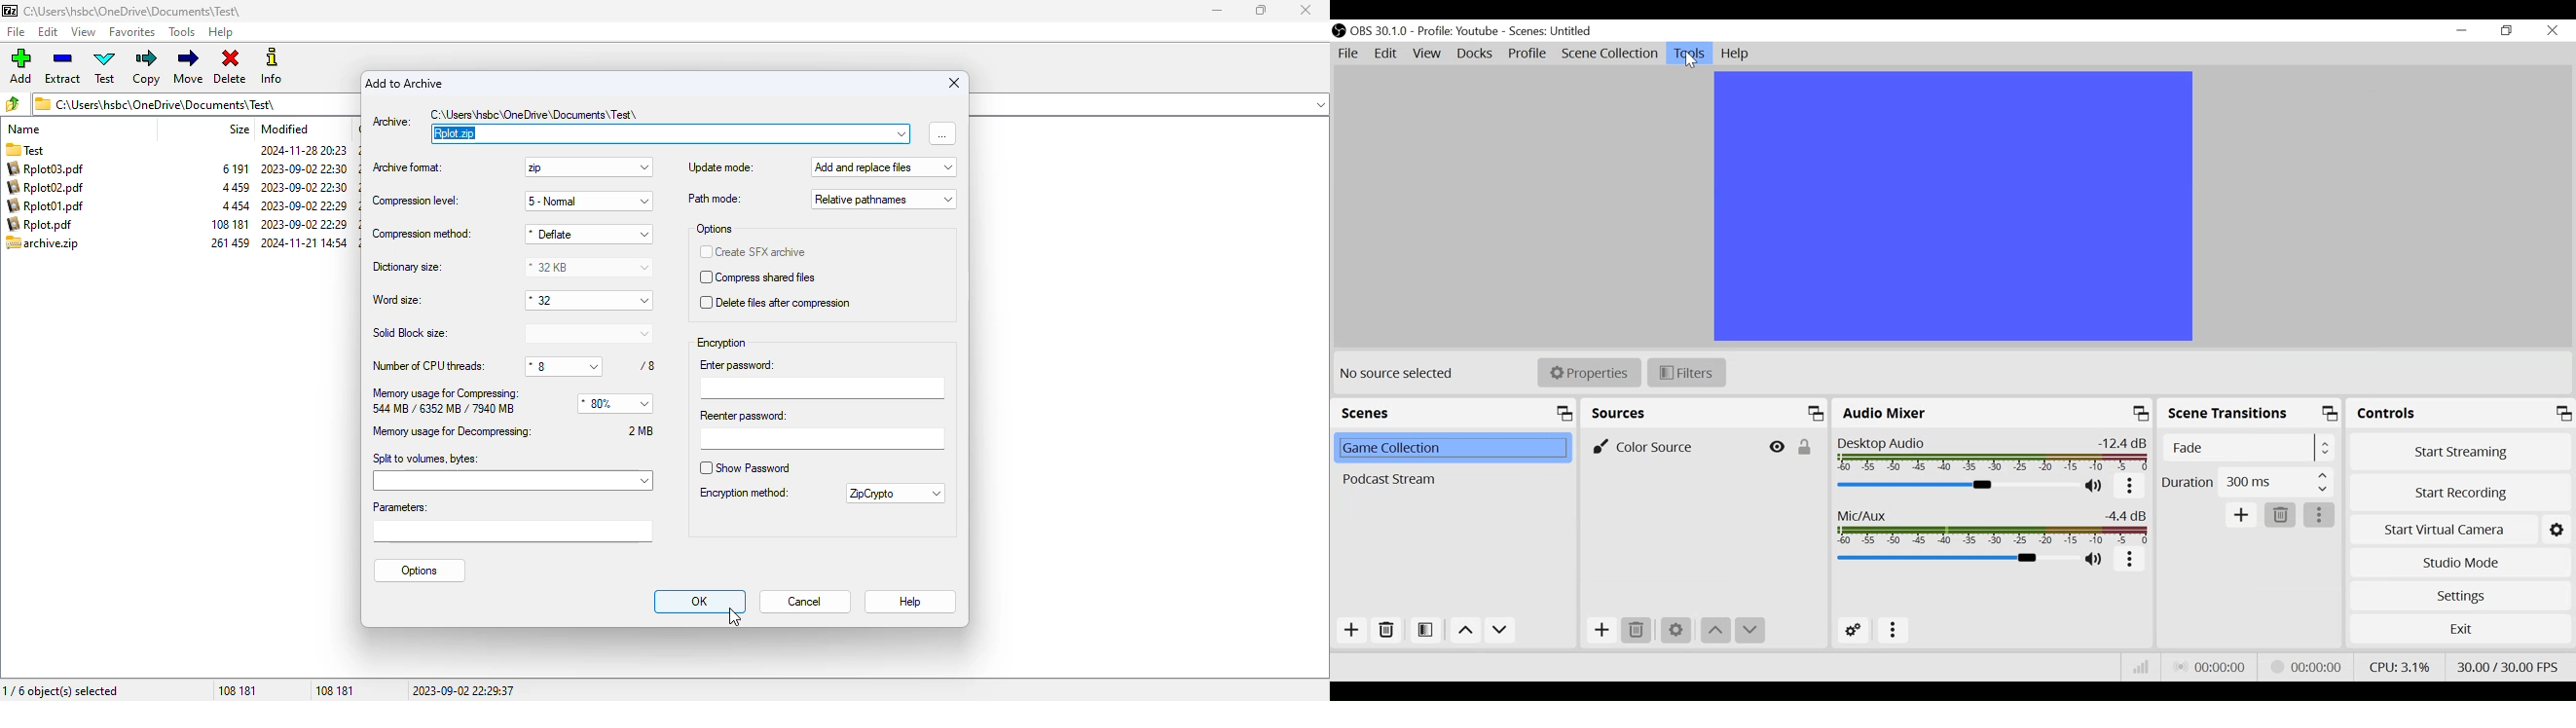  Describe the element at coordinates (1676, 632) in the screenshot. I see `Settings` at that location.